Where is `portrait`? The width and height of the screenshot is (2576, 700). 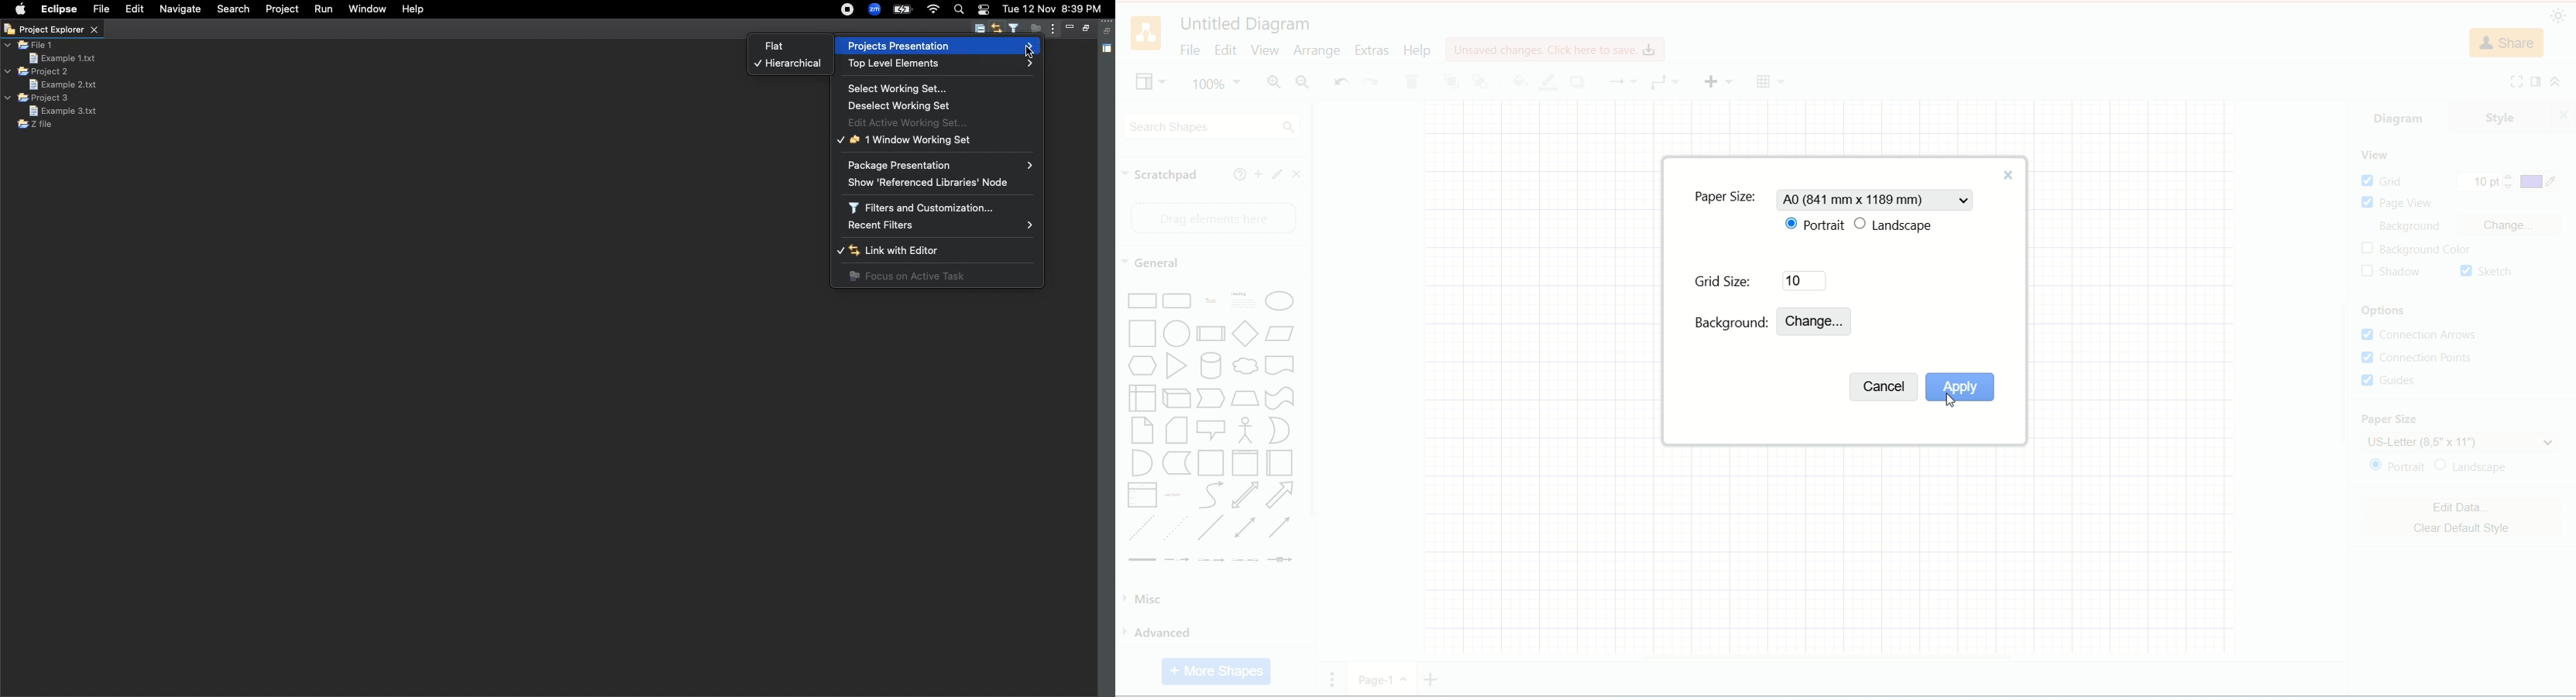 portrait is located at coordinates (1815, 224).